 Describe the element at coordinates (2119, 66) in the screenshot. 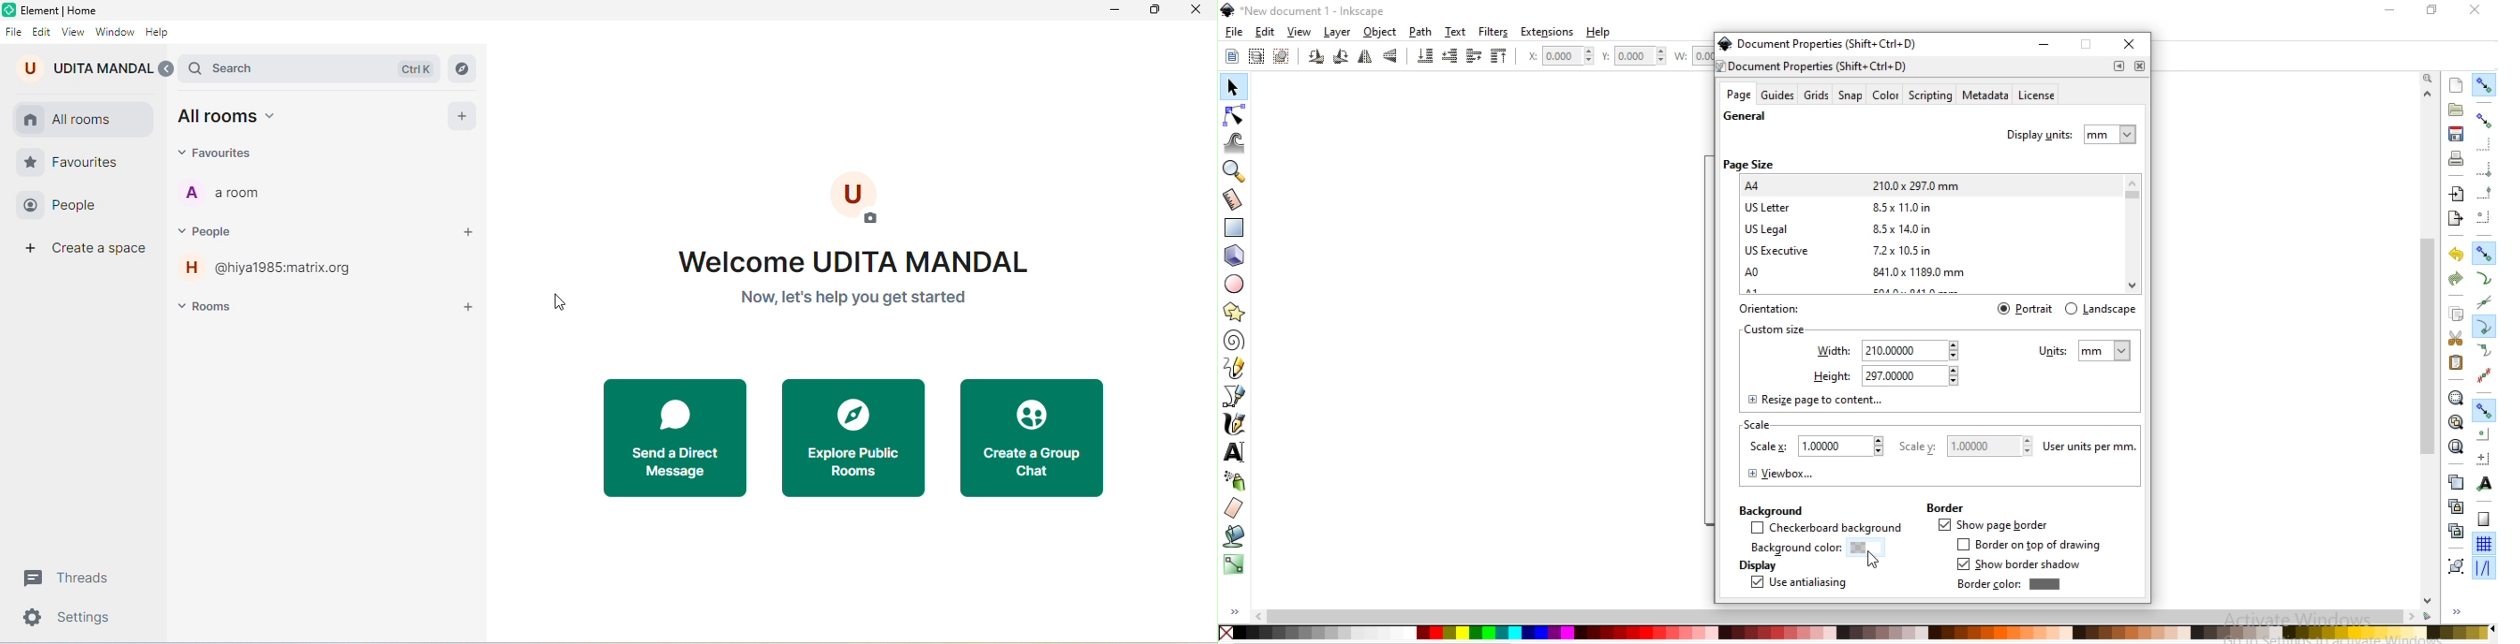

I see `.` at that location.